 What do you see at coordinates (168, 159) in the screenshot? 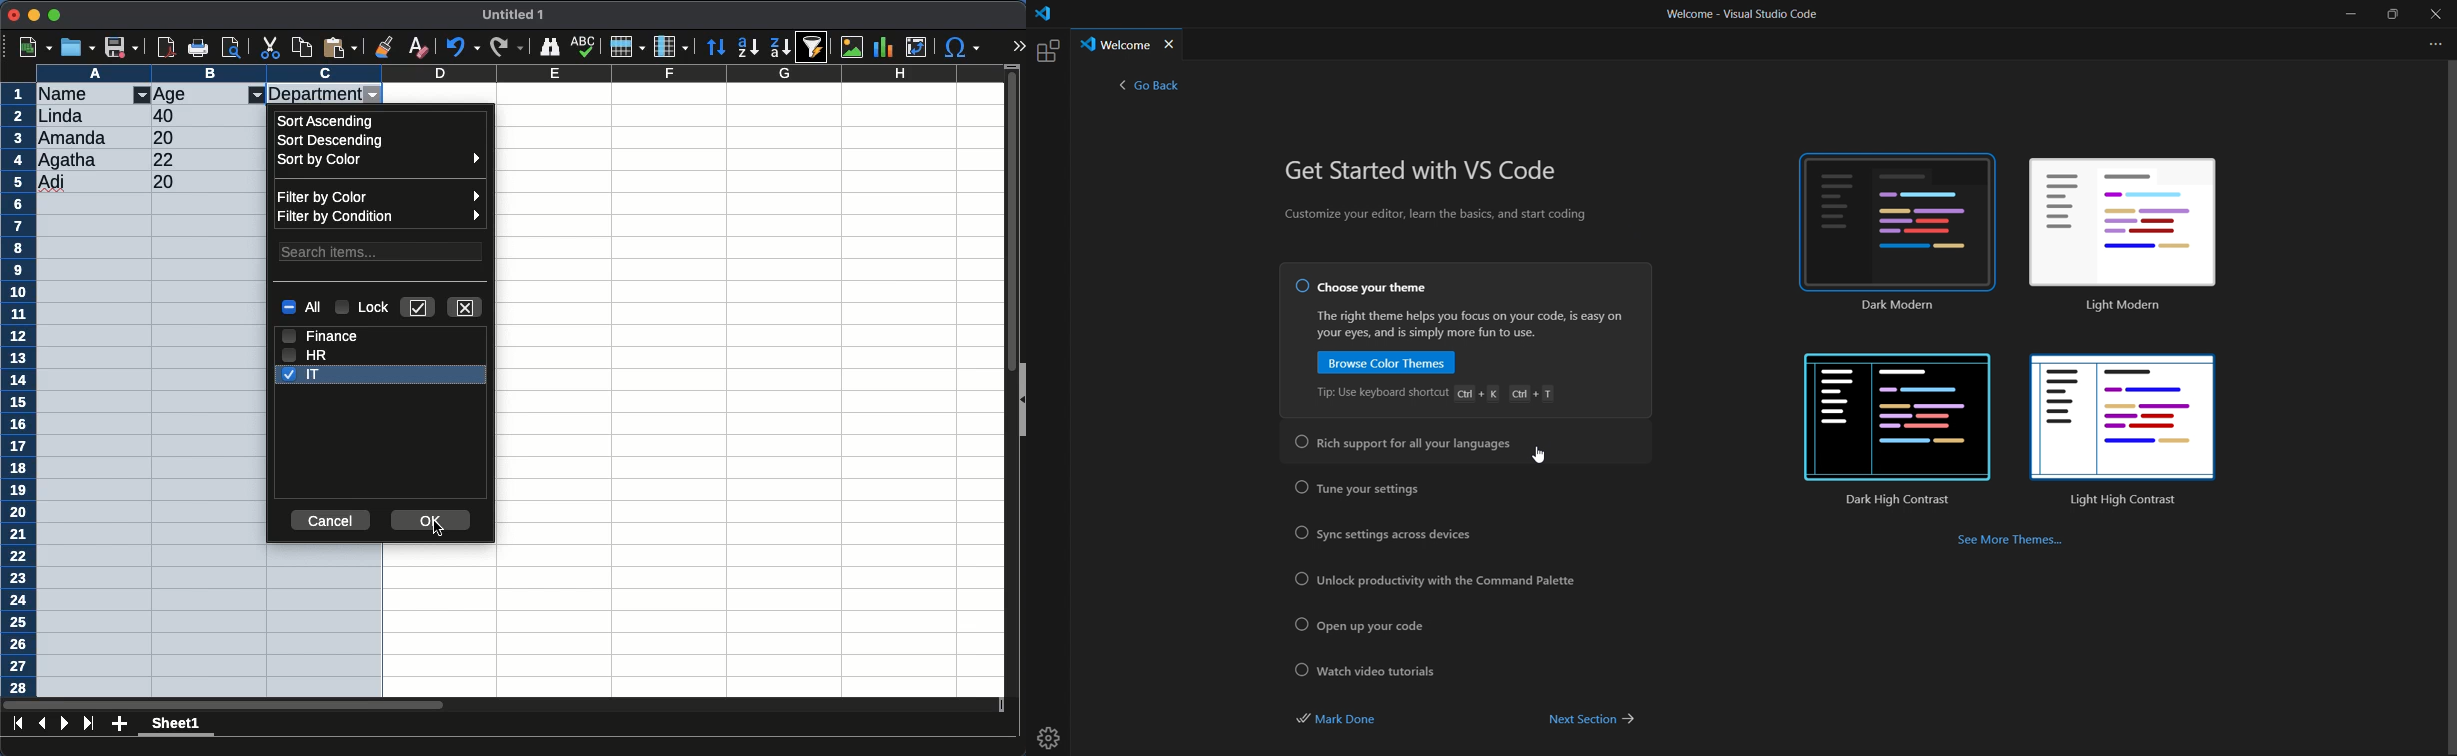
I see `22` at bounding box center [168, 159].